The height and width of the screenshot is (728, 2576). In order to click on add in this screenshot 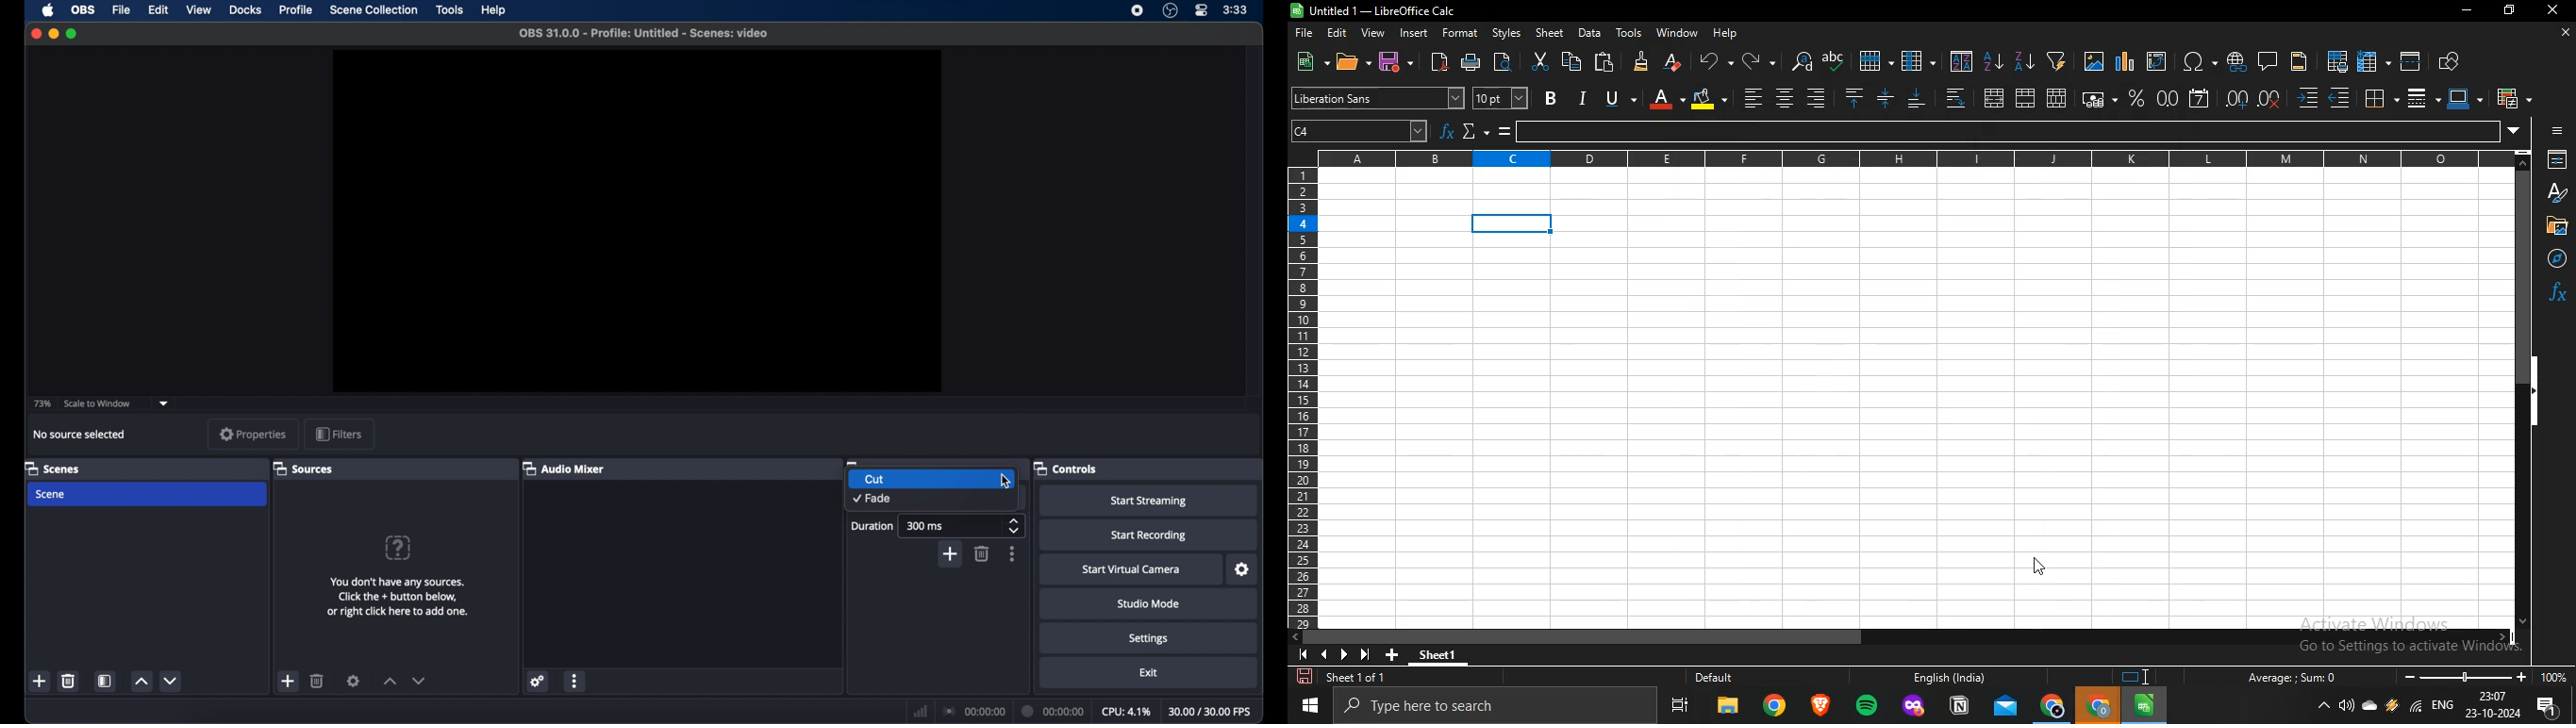, I will do `click(950, 554)`.